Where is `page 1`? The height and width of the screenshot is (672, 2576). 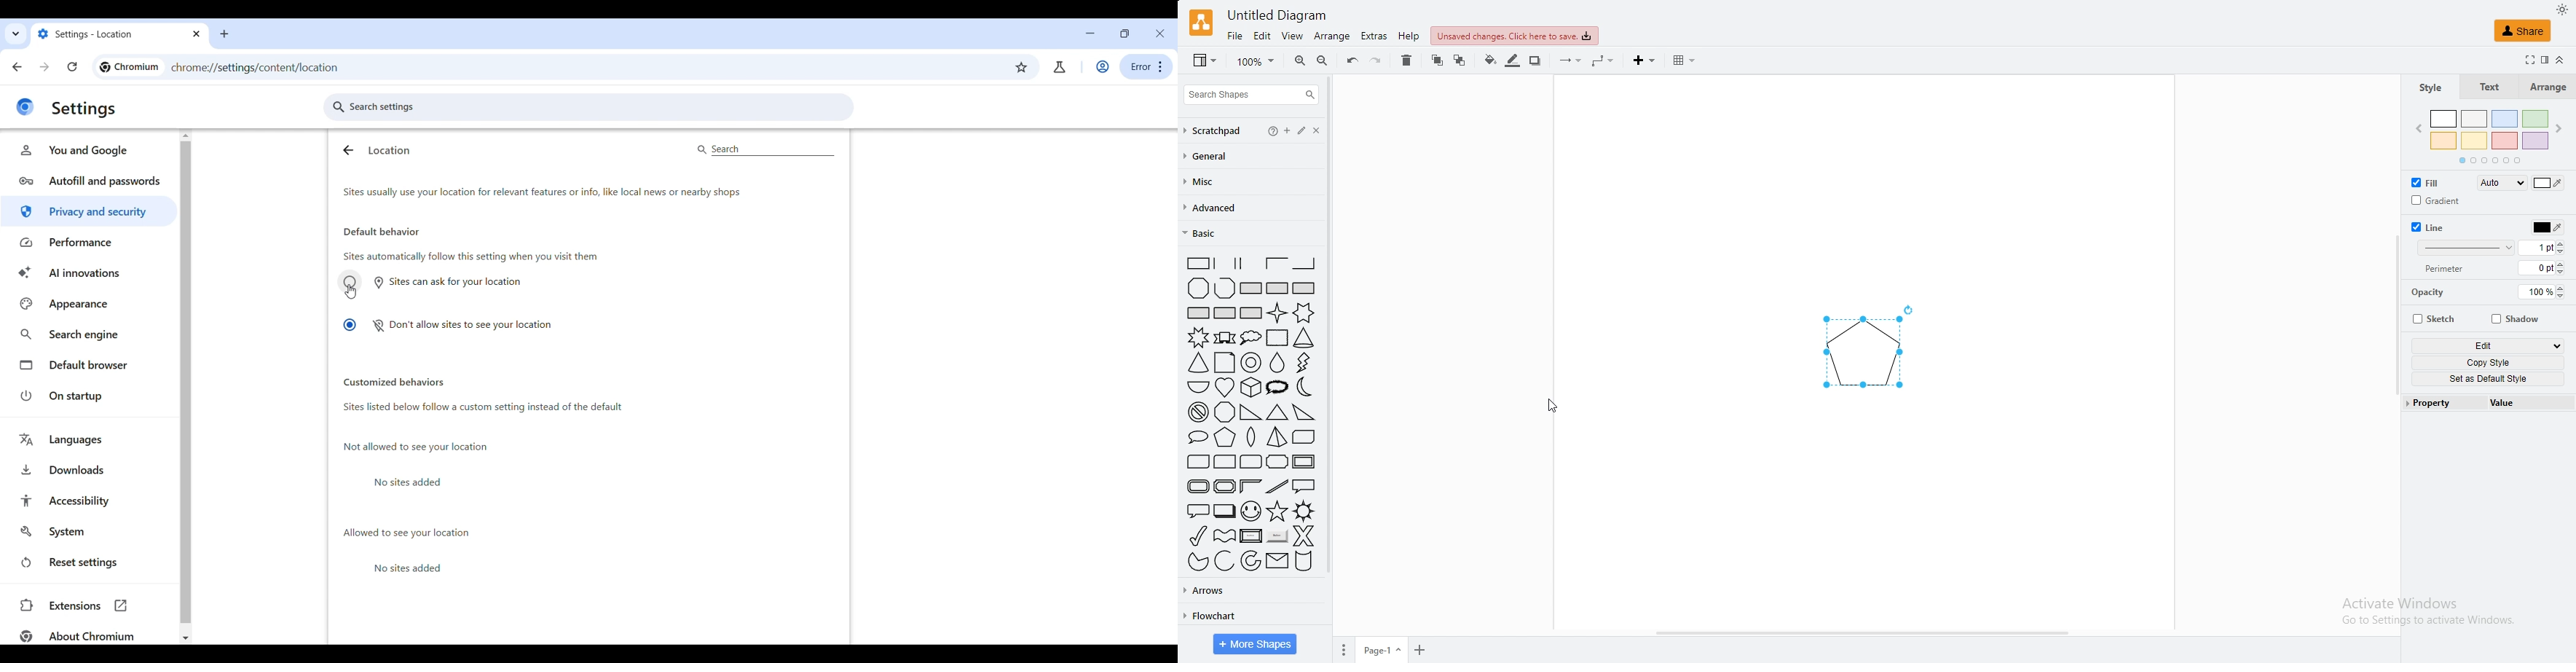
page 1 is located at coordinates (1384, 650).